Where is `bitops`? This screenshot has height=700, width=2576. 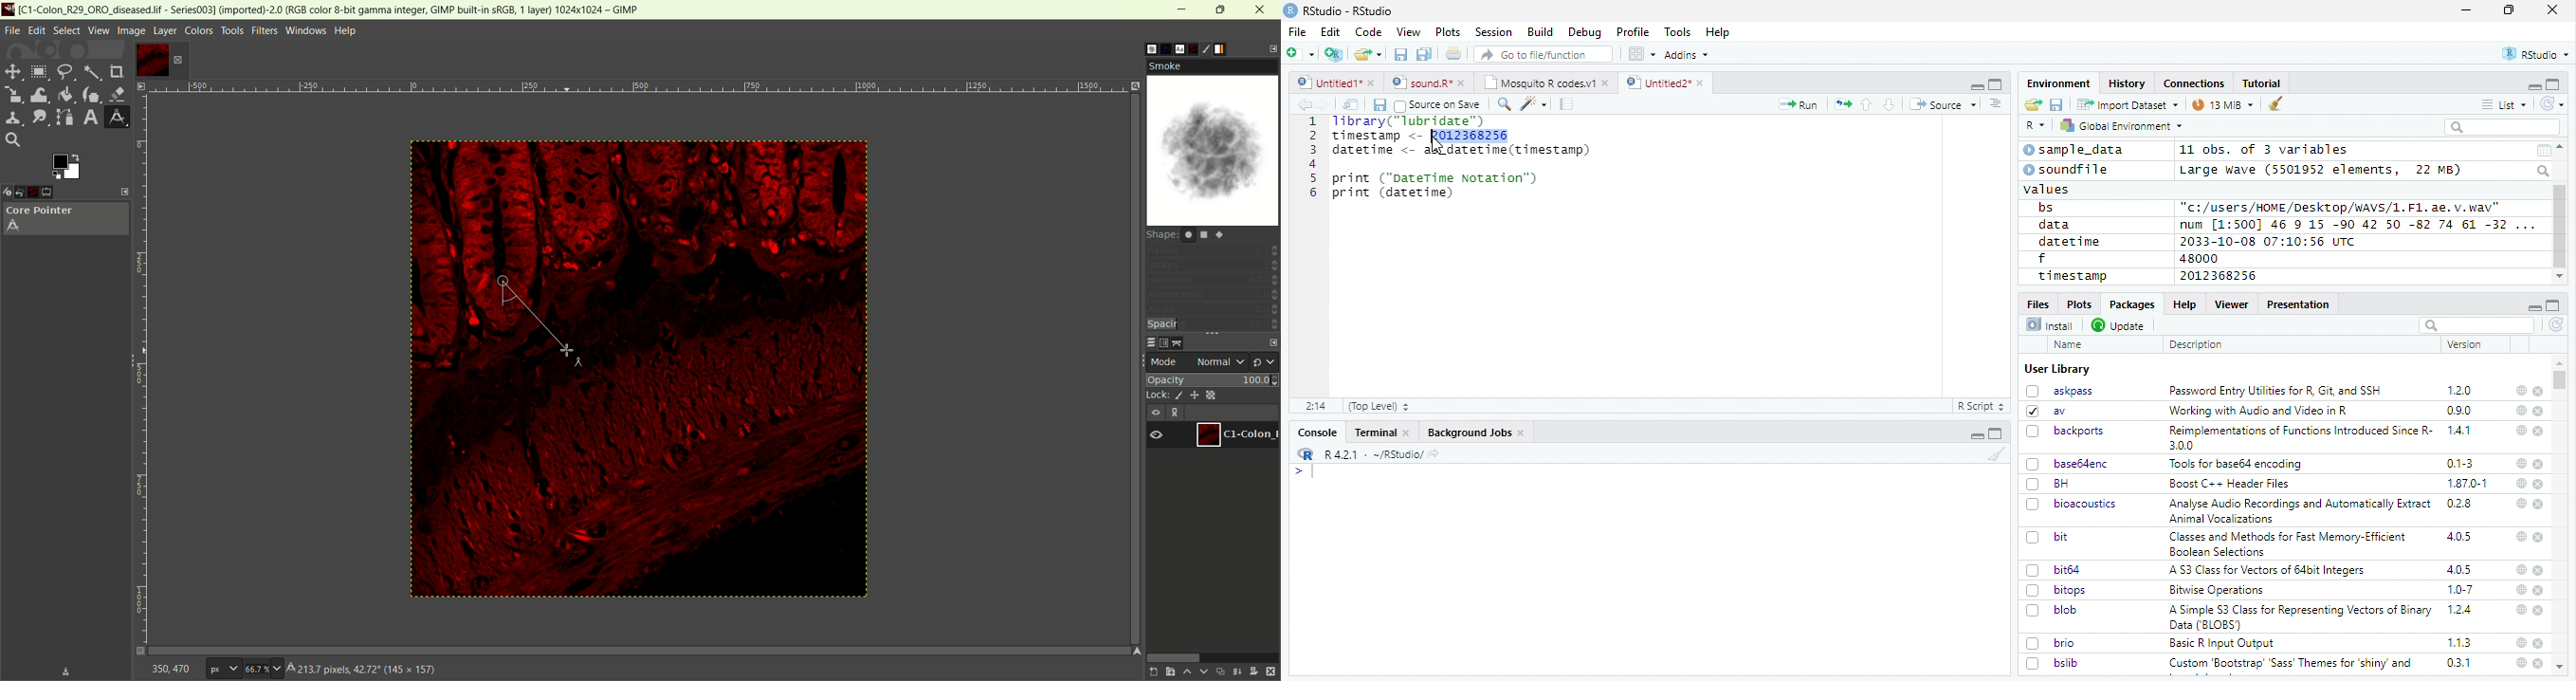 bitops is located at coordinates (2057, 590).